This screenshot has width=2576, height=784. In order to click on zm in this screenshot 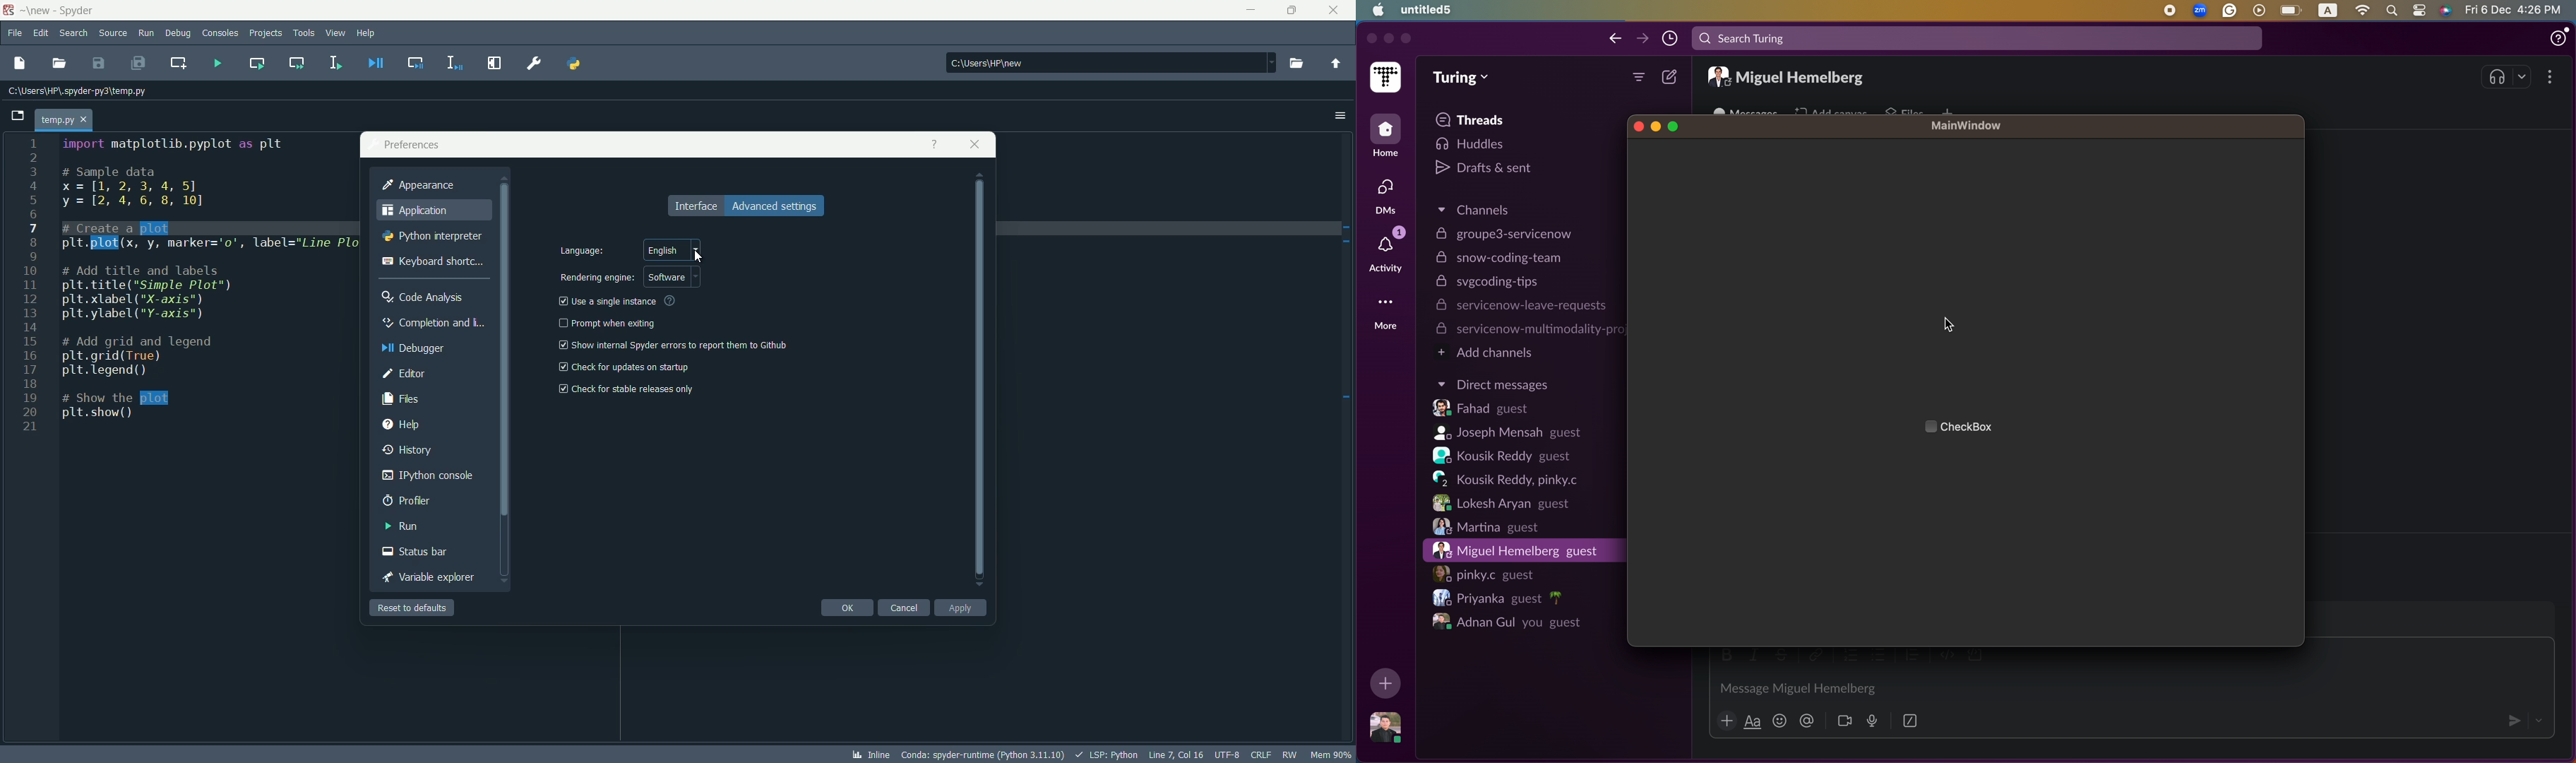, I will do `click(2201, 10)`.